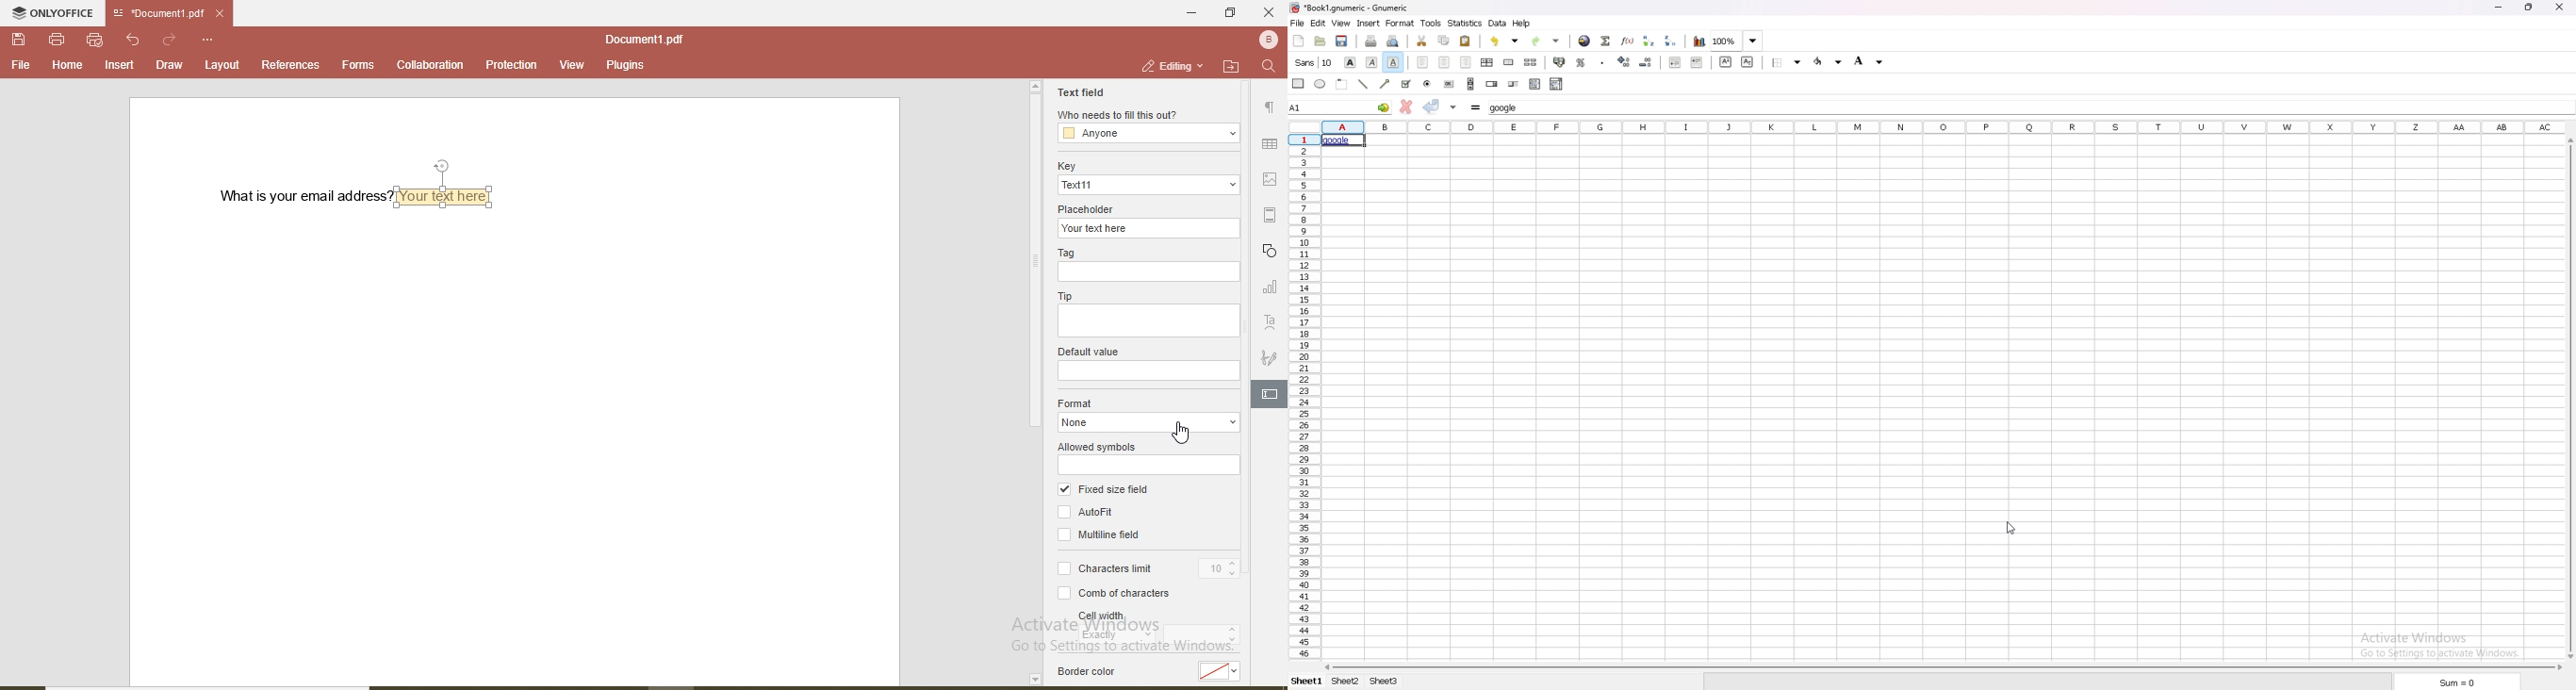 The image size is (2576, 700). I want to click on zoom, so click(1737, 40).